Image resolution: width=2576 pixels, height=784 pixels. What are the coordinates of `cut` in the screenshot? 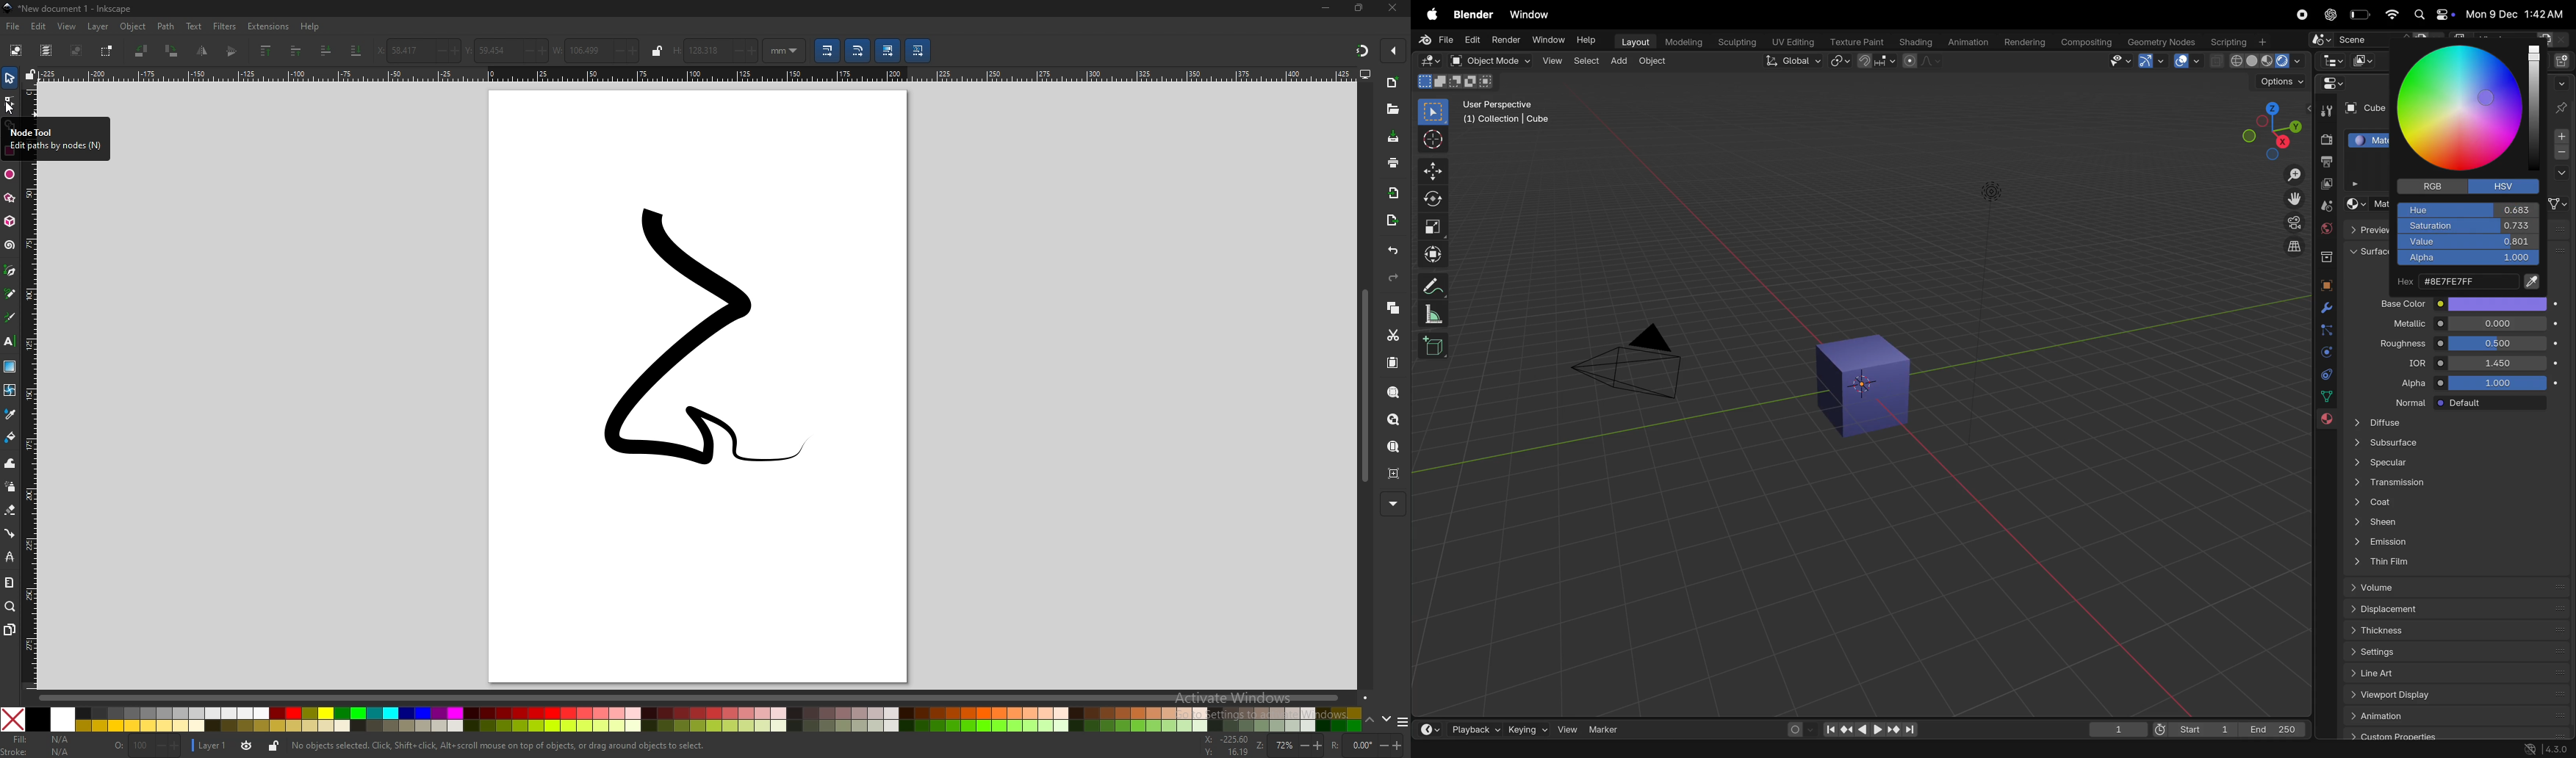 It's located at (1392, 336).